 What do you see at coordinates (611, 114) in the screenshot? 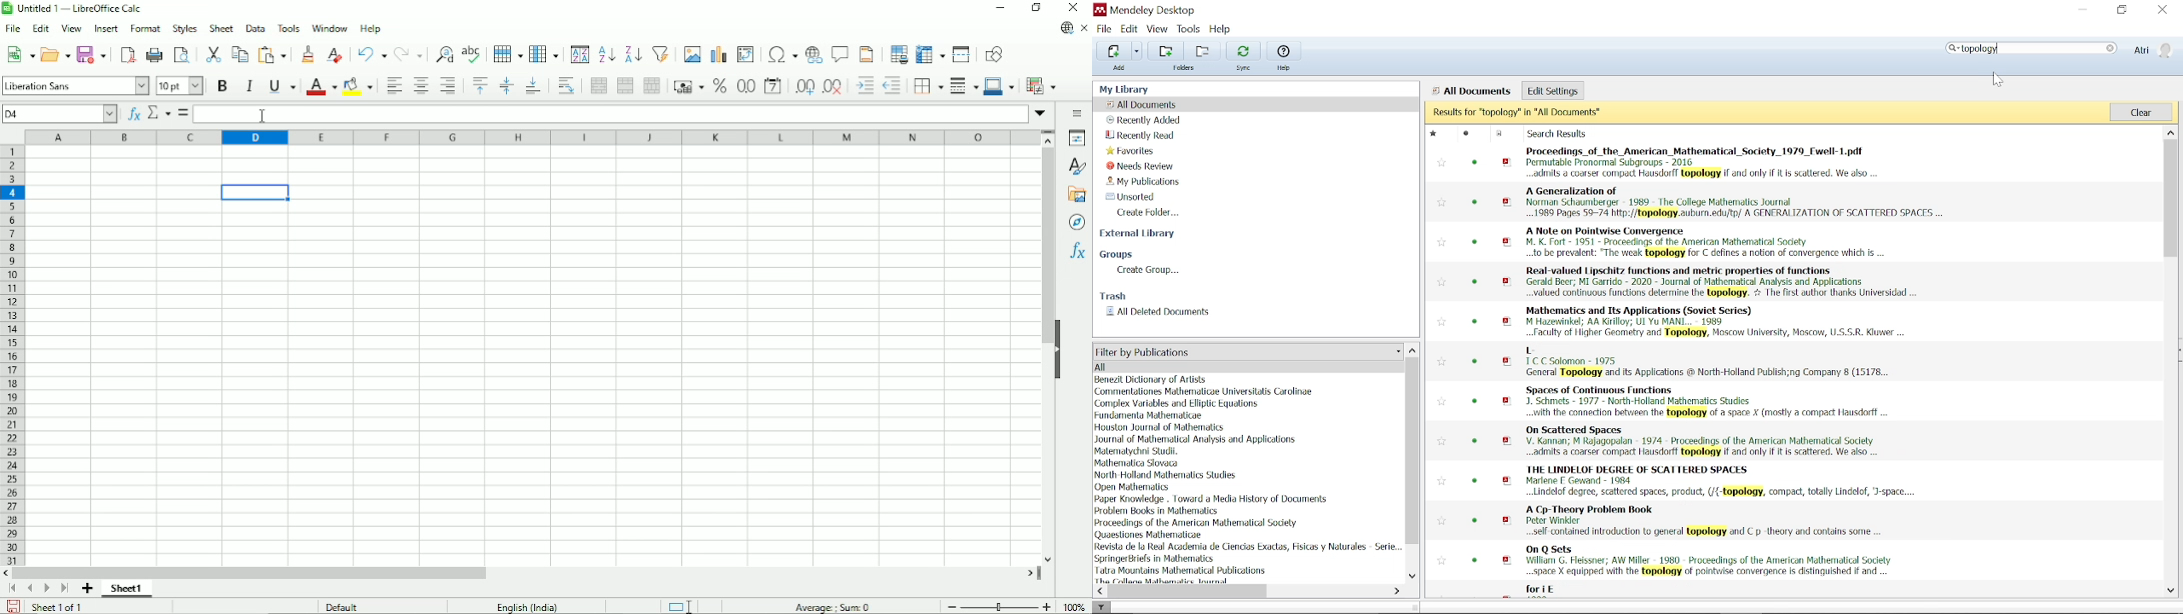
I see `Input line` at bounding box center [611, 114].